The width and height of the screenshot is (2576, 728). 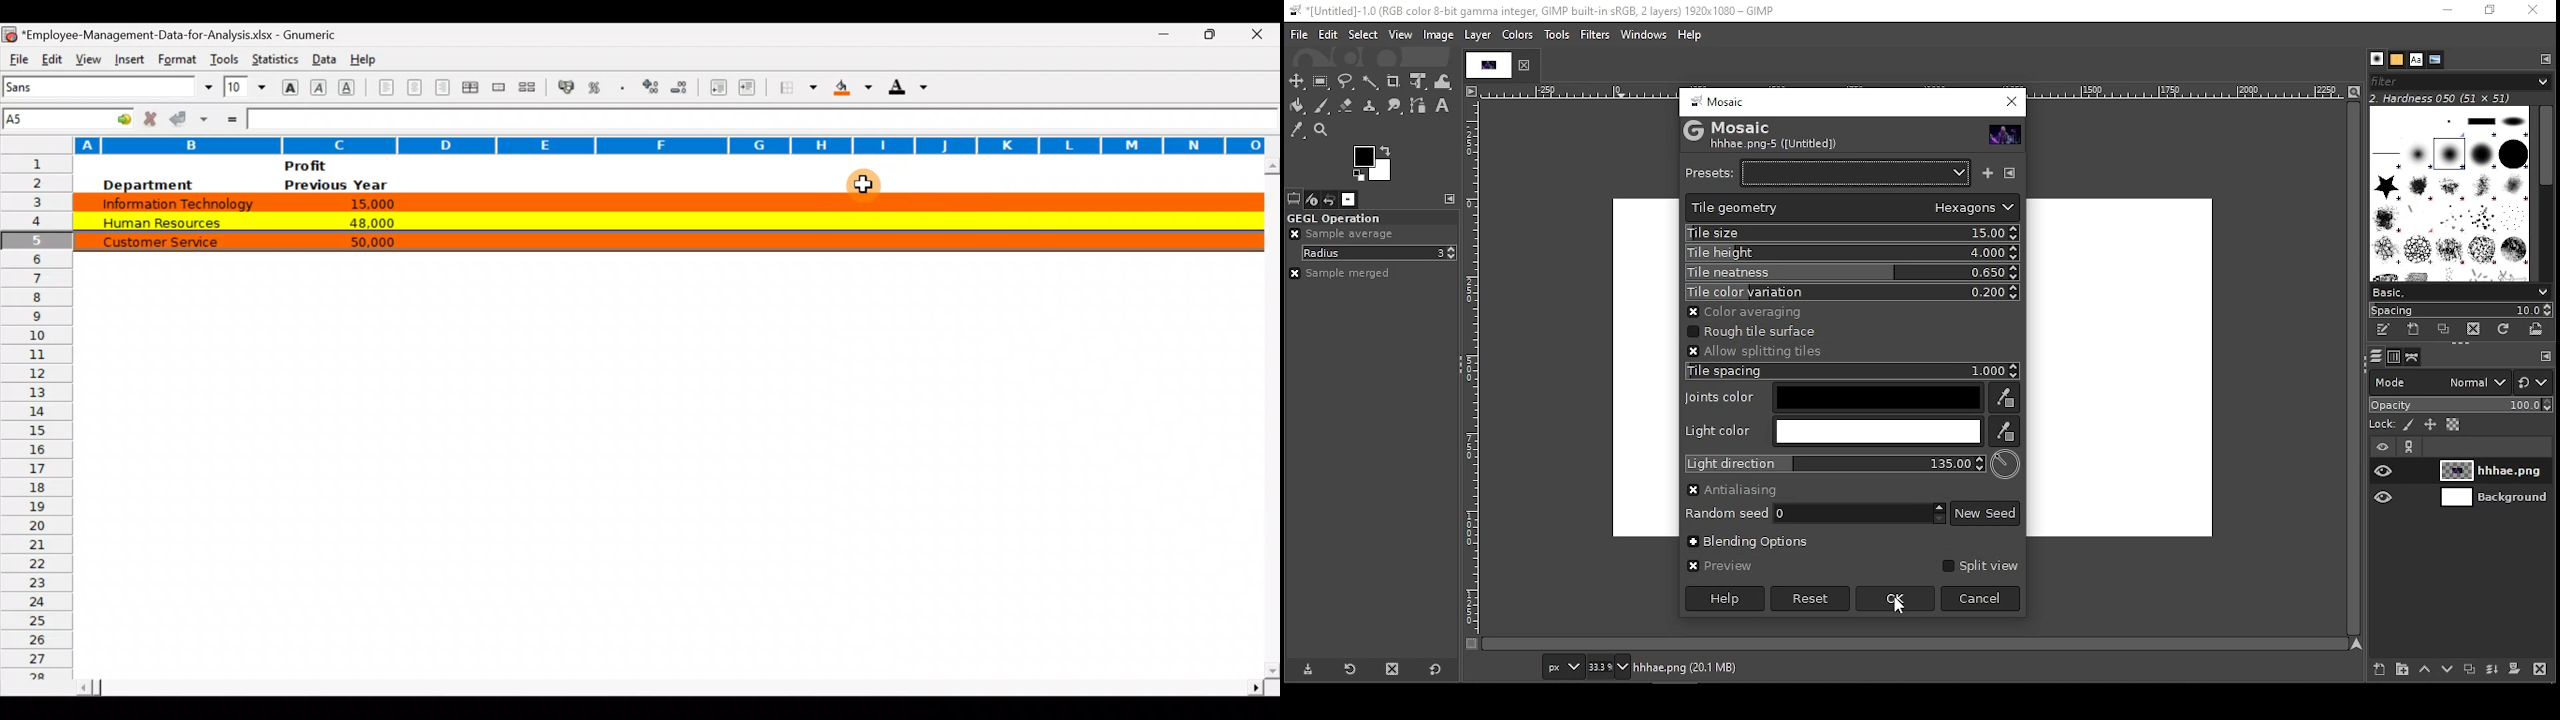 I want to click on tile size, so click(x=1851, y=233).